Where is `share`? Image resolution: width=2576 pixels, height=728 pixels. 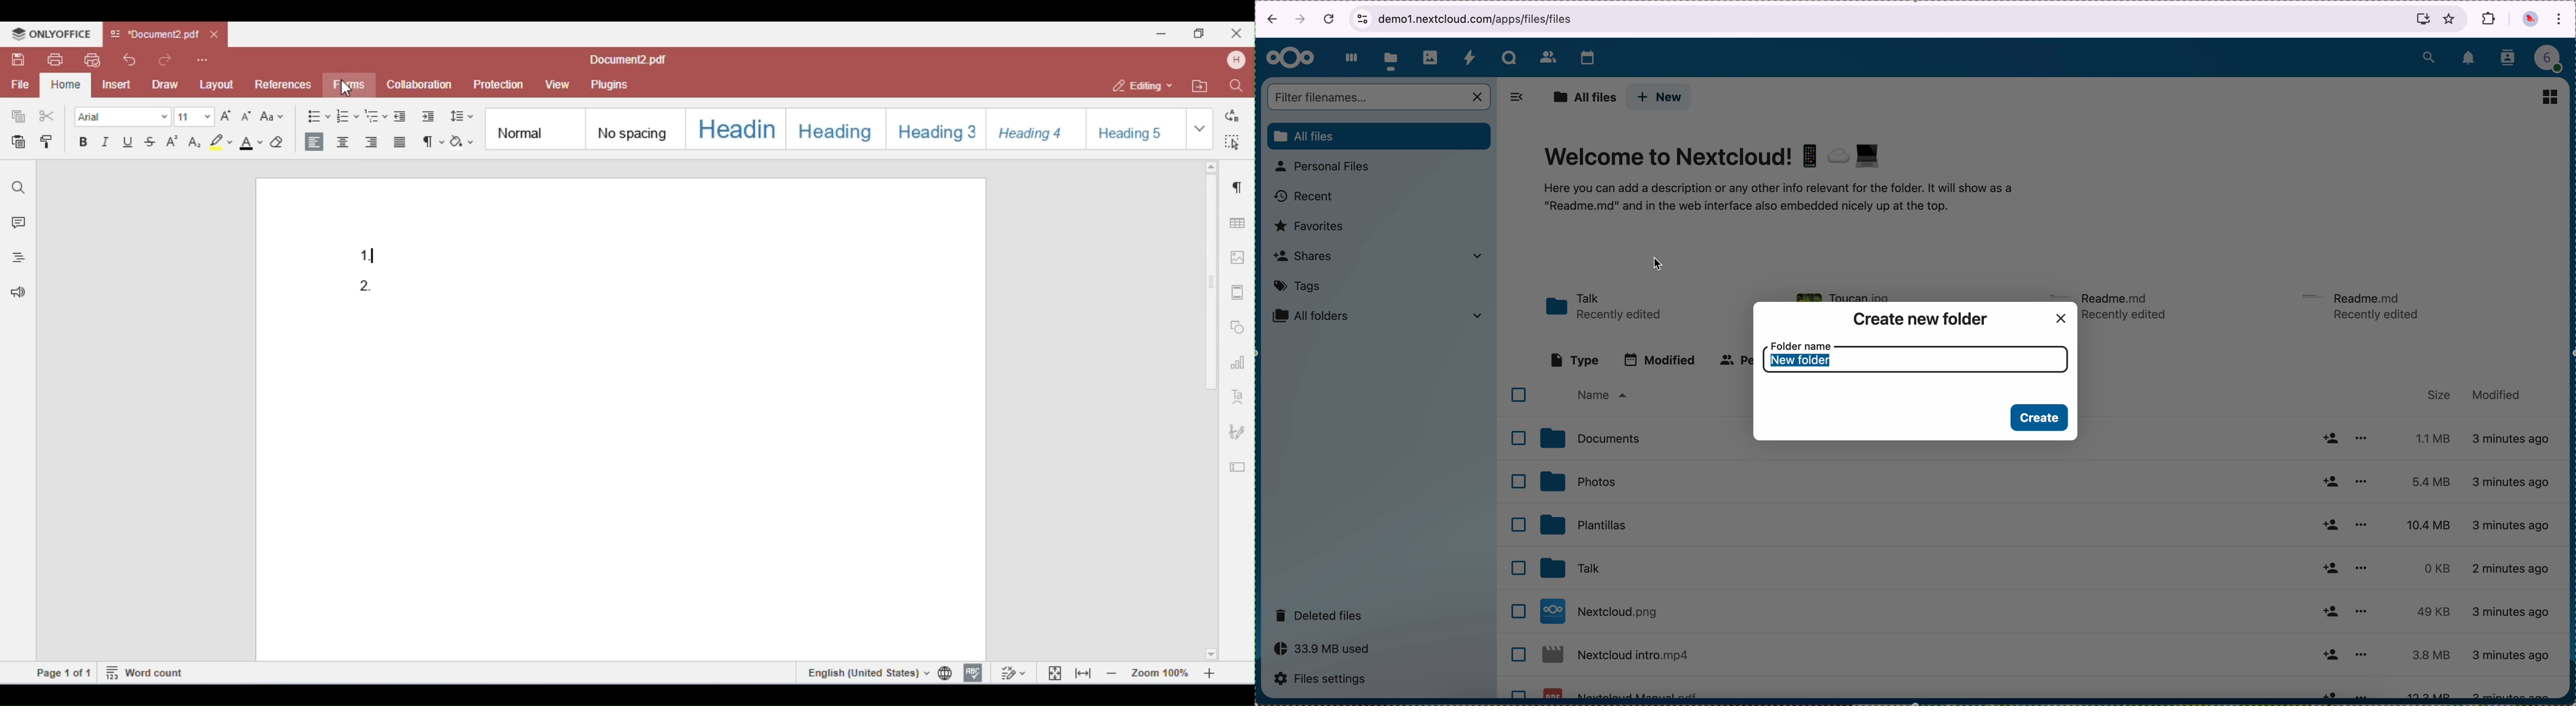 share is located at coordinates (2331, 526).